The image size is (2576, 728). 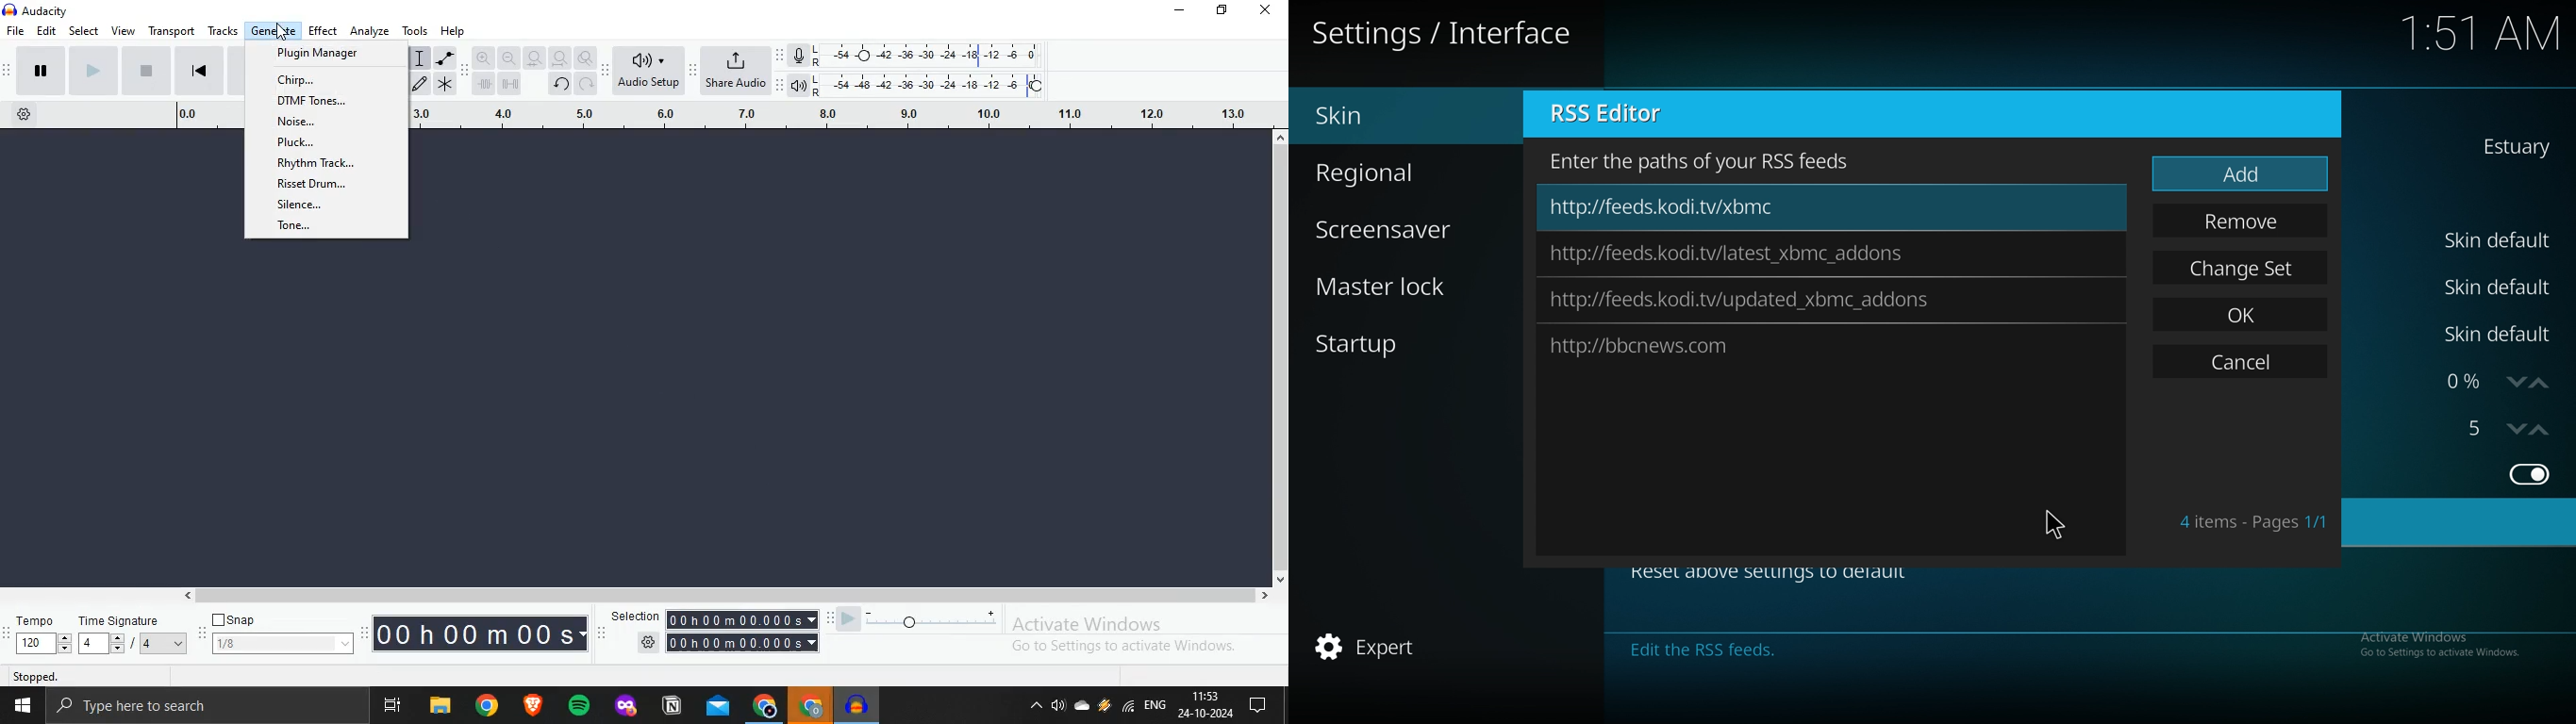 I want to click on File, so click(x=16, y=31).